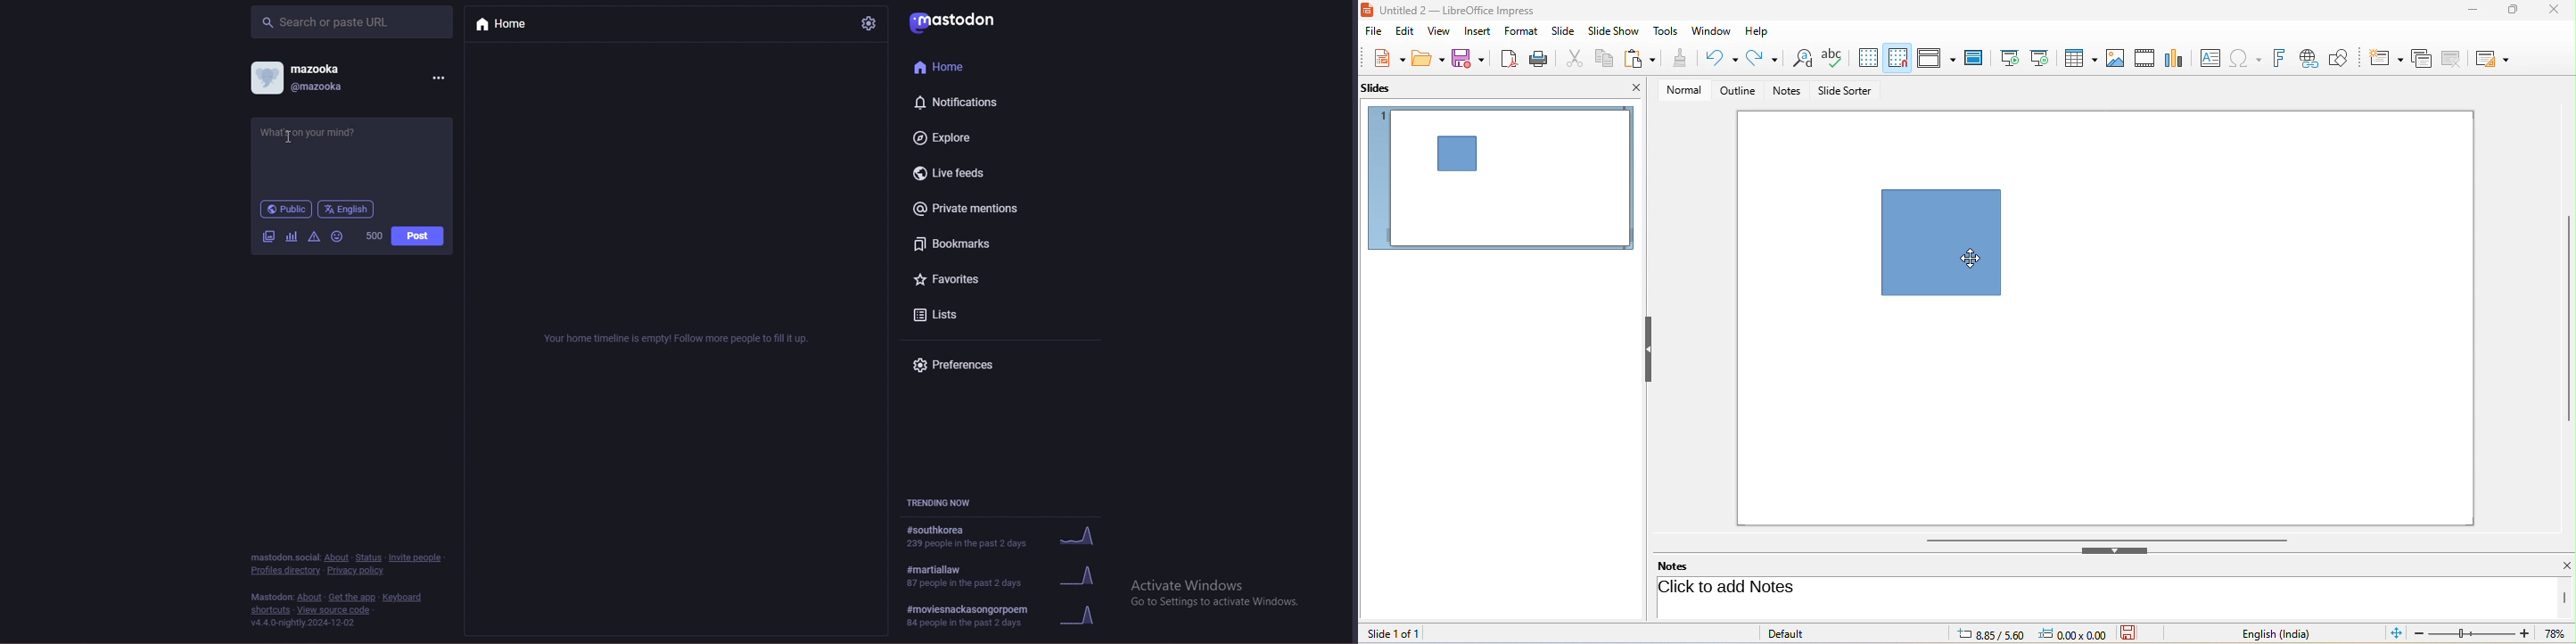  What do you see at coordinates (1007, 535) in the screenshot?
I see `trend` at bounding box center [1007, 535].